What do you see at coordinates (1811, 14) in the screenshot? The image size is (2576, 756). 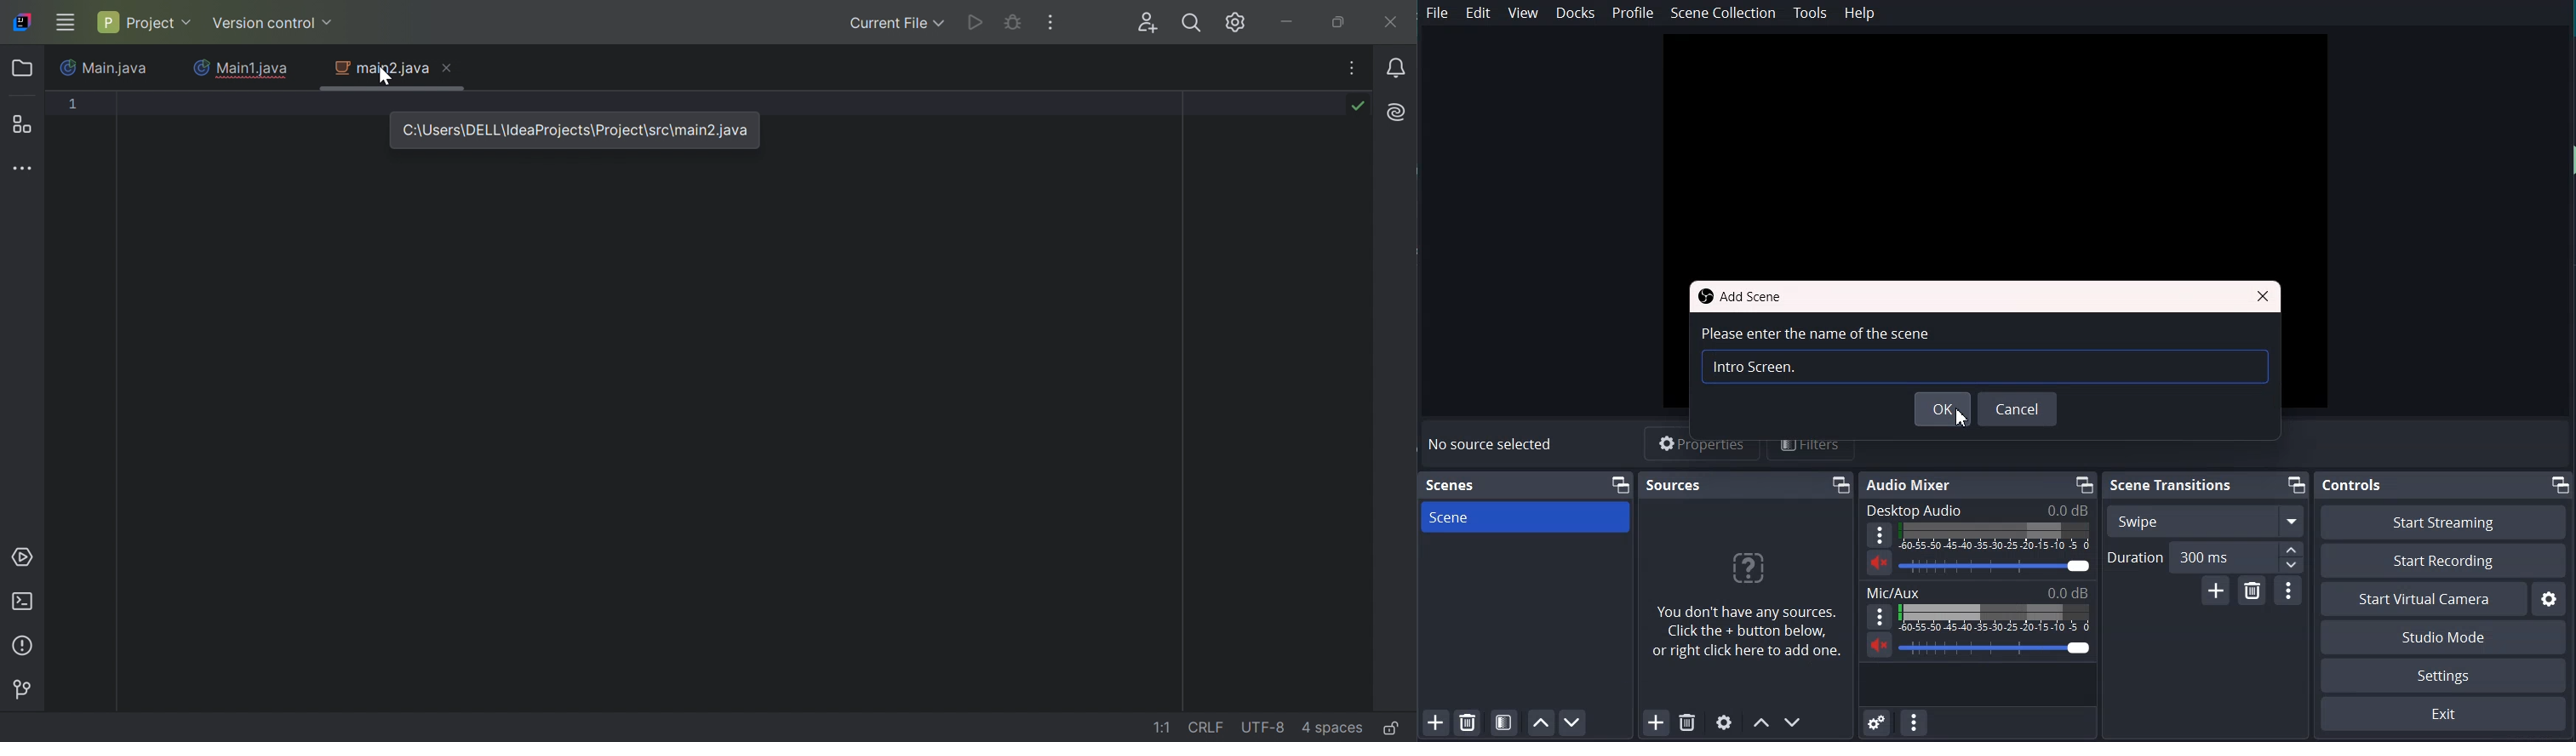 I see `Tools` at bounding box center [1811, 14].